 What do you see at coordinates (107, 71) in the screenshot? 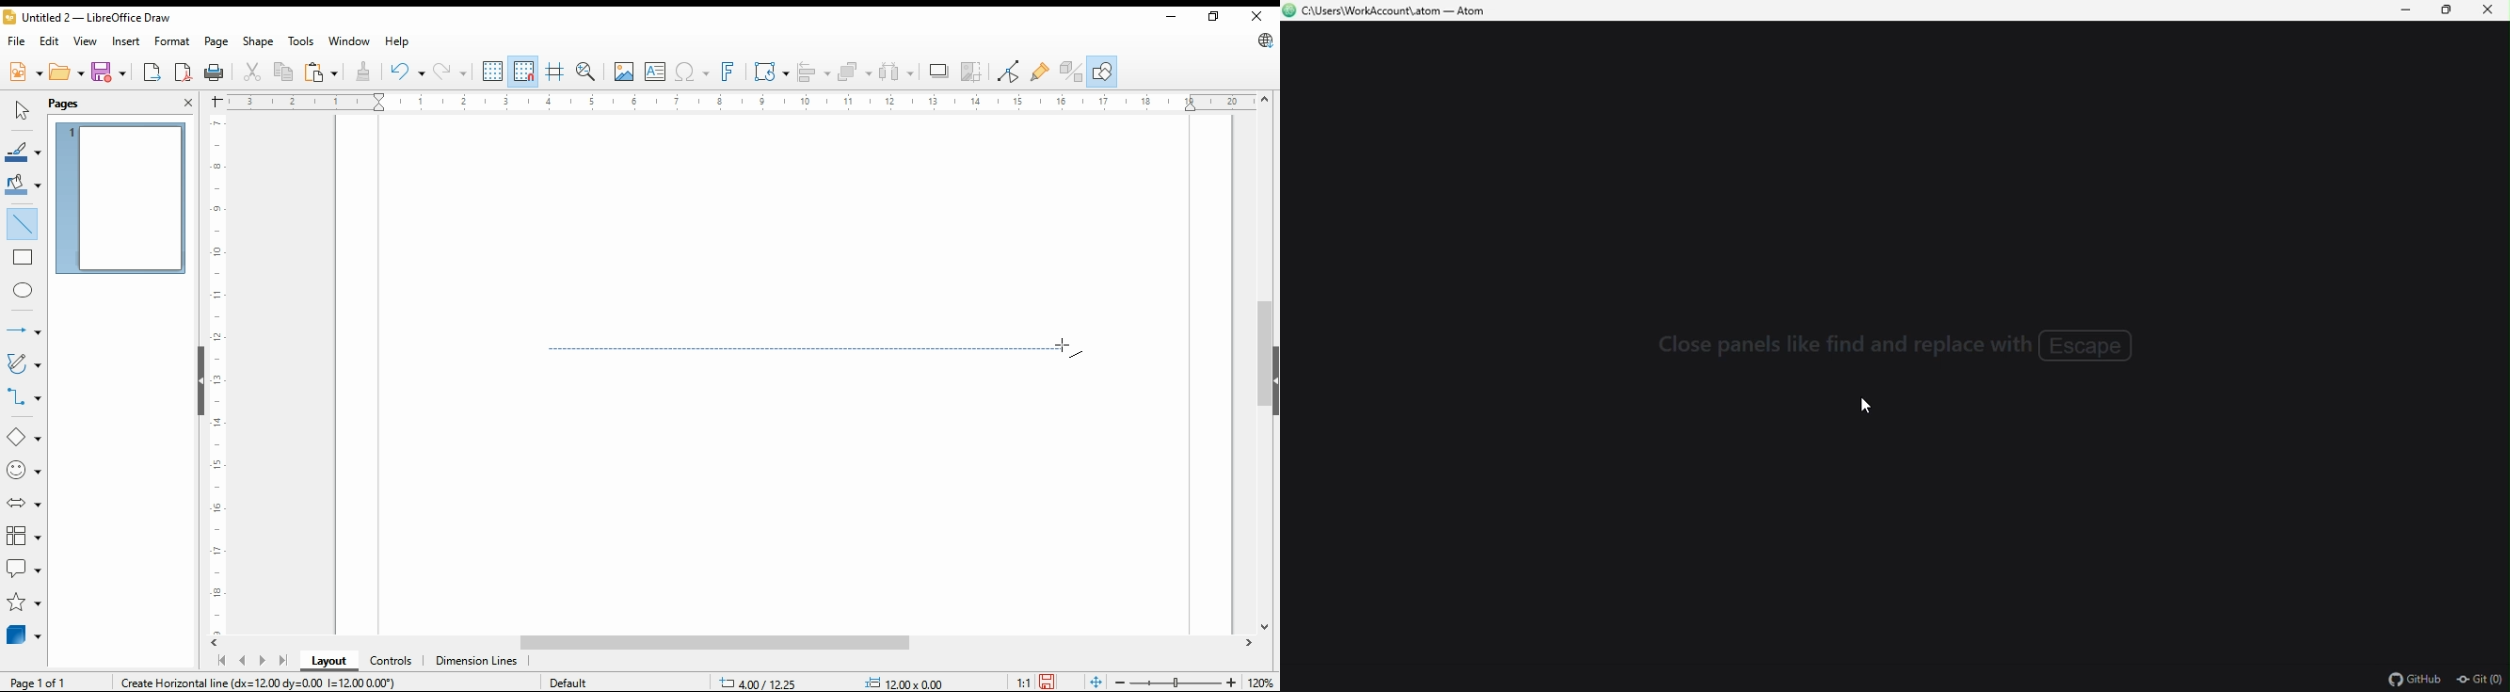
I see `save` at bounding box center [107, 71].